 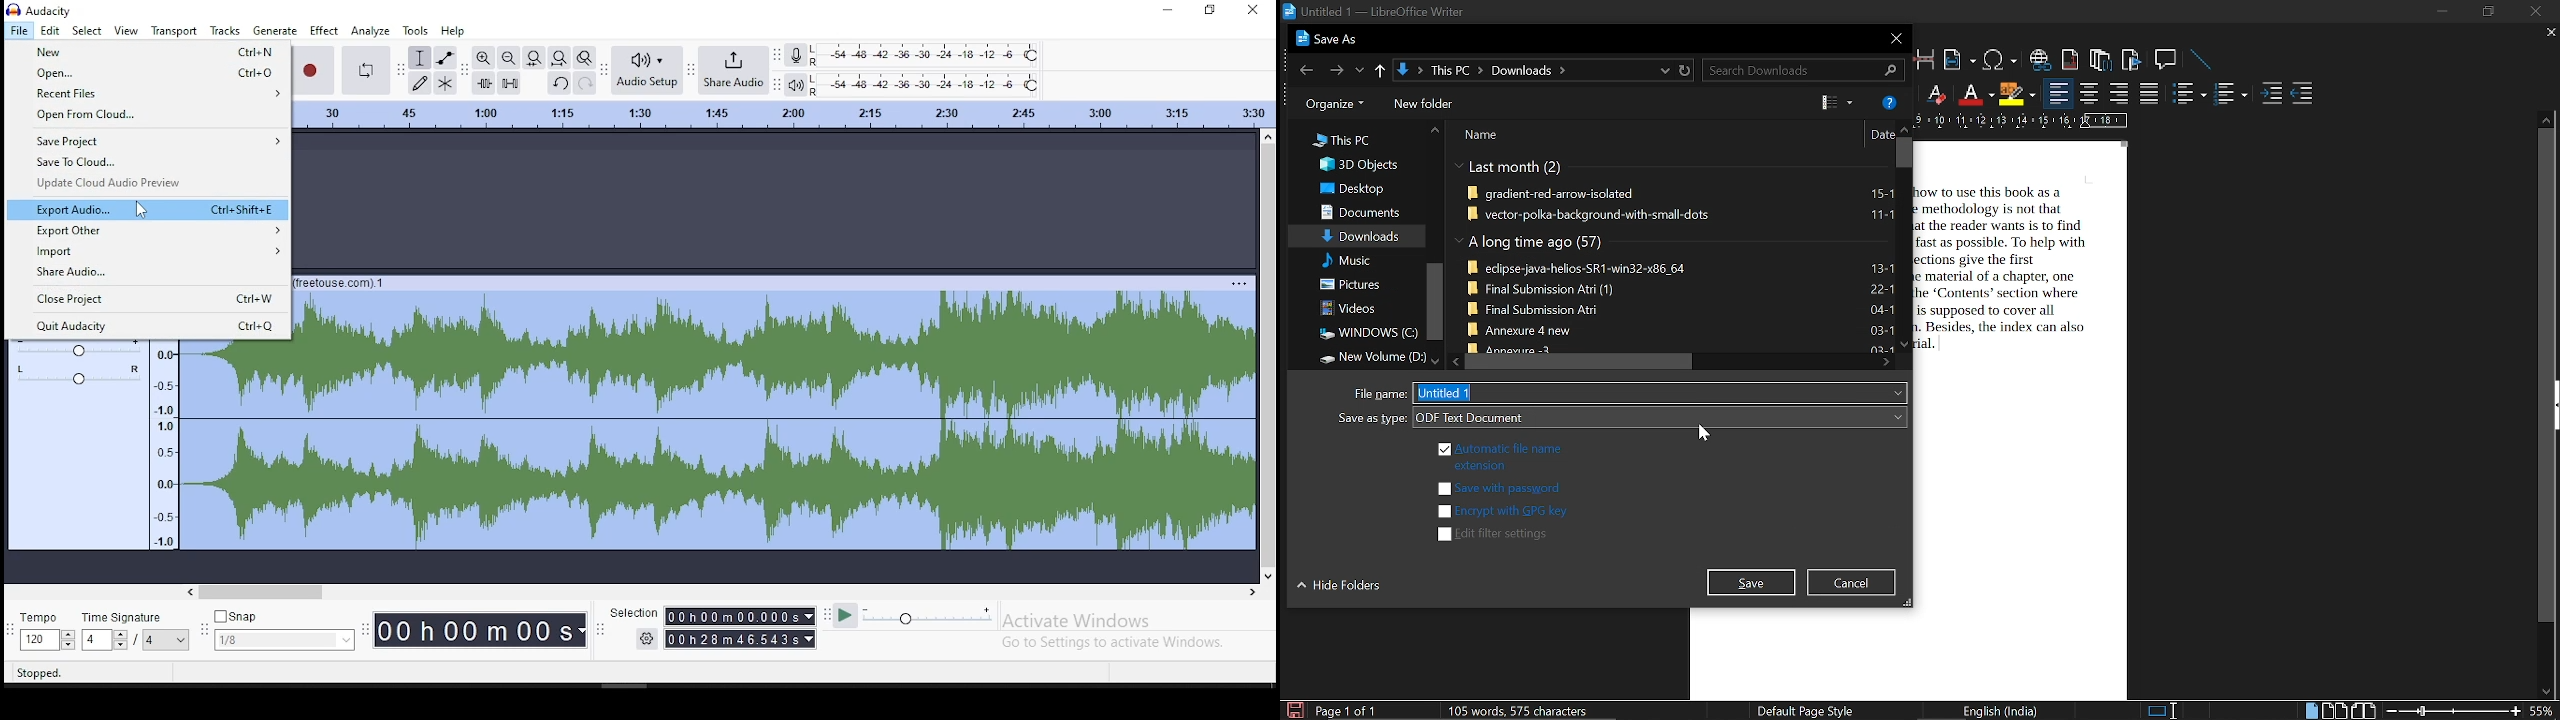 I want to click on draw tool, so click(x=419, y=82).